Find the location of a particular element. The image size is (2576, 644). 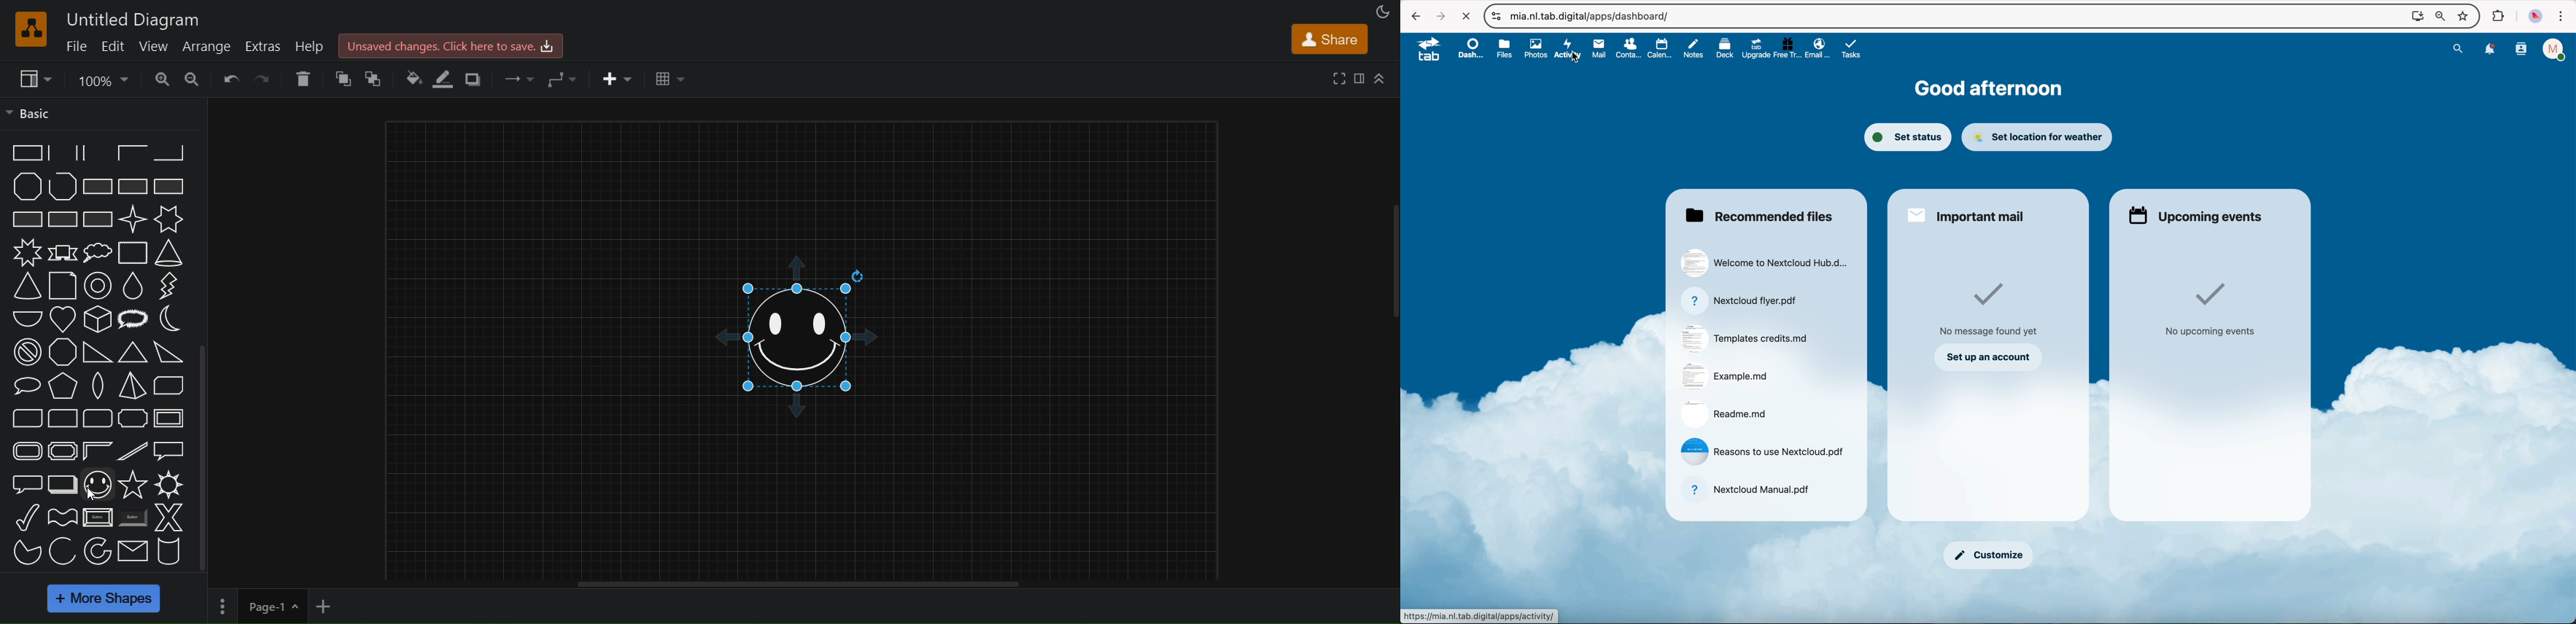

partial concentric ellipse is located at coordinates (97, 551).